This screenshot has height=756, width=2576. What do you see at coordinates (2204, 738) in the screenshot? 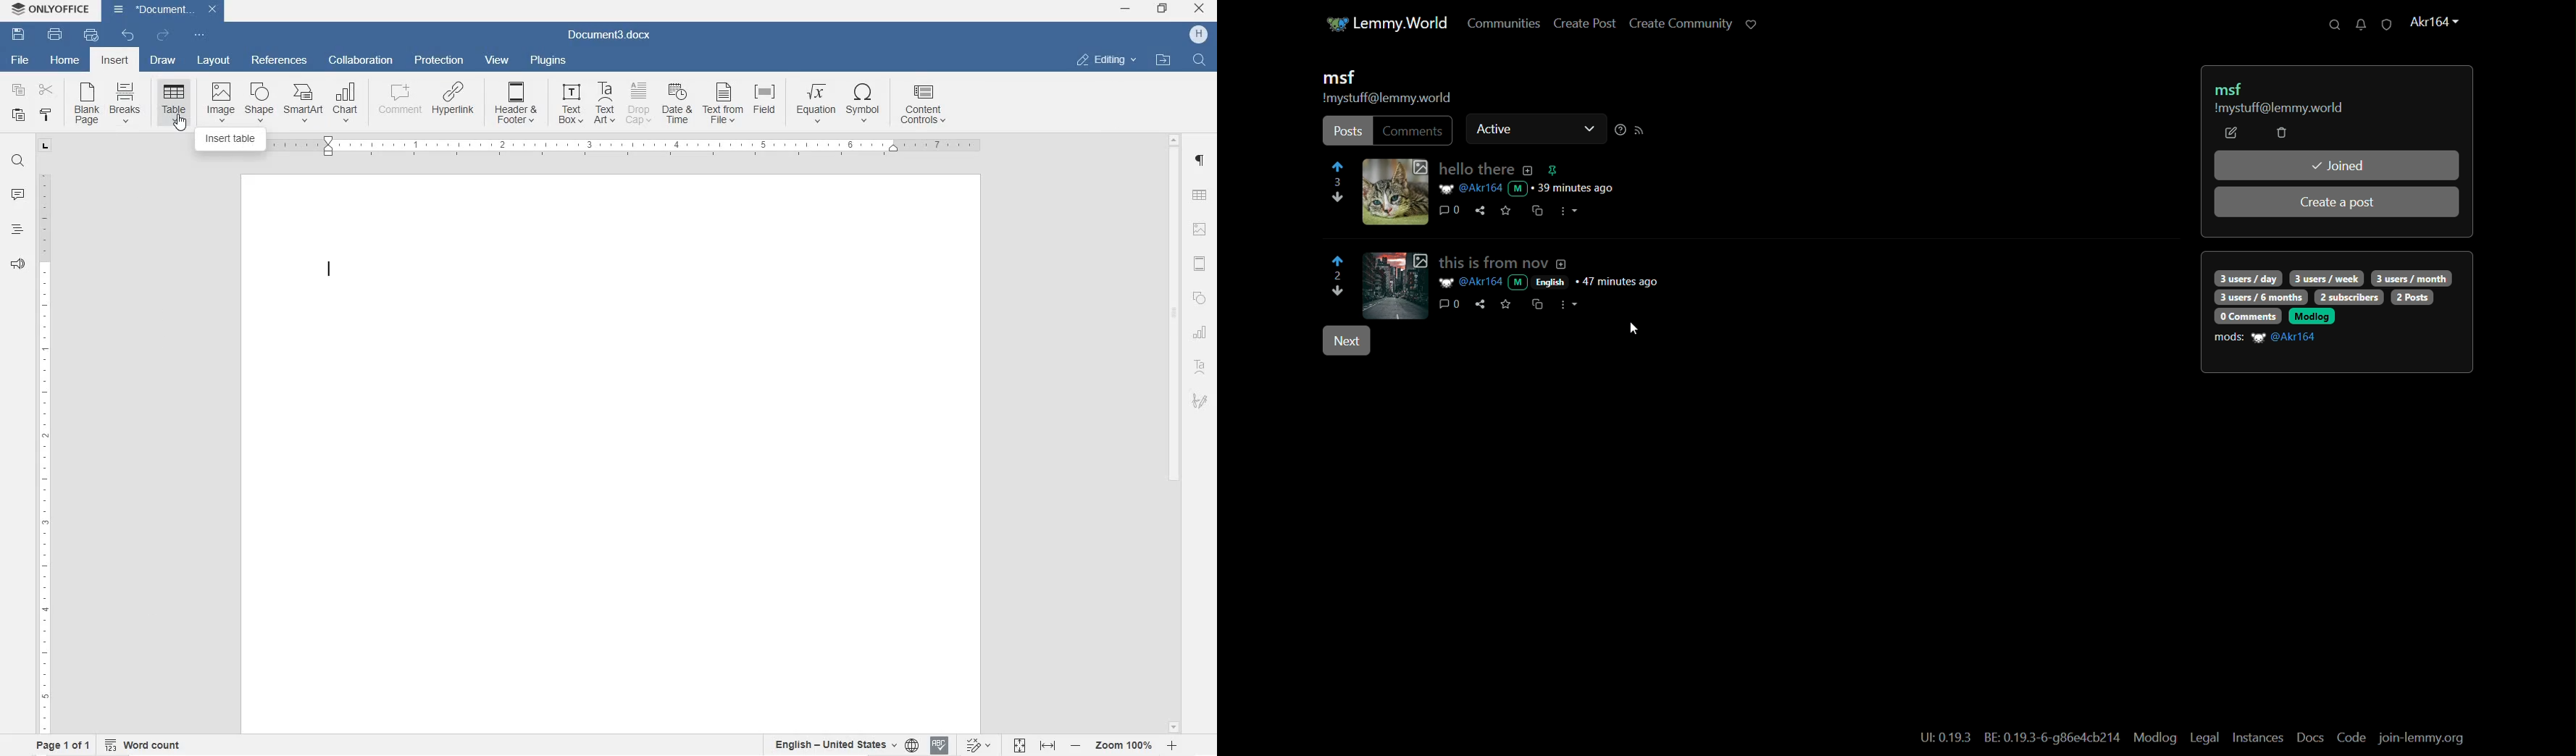
I see `legal` at bounding box center [2204, 738].